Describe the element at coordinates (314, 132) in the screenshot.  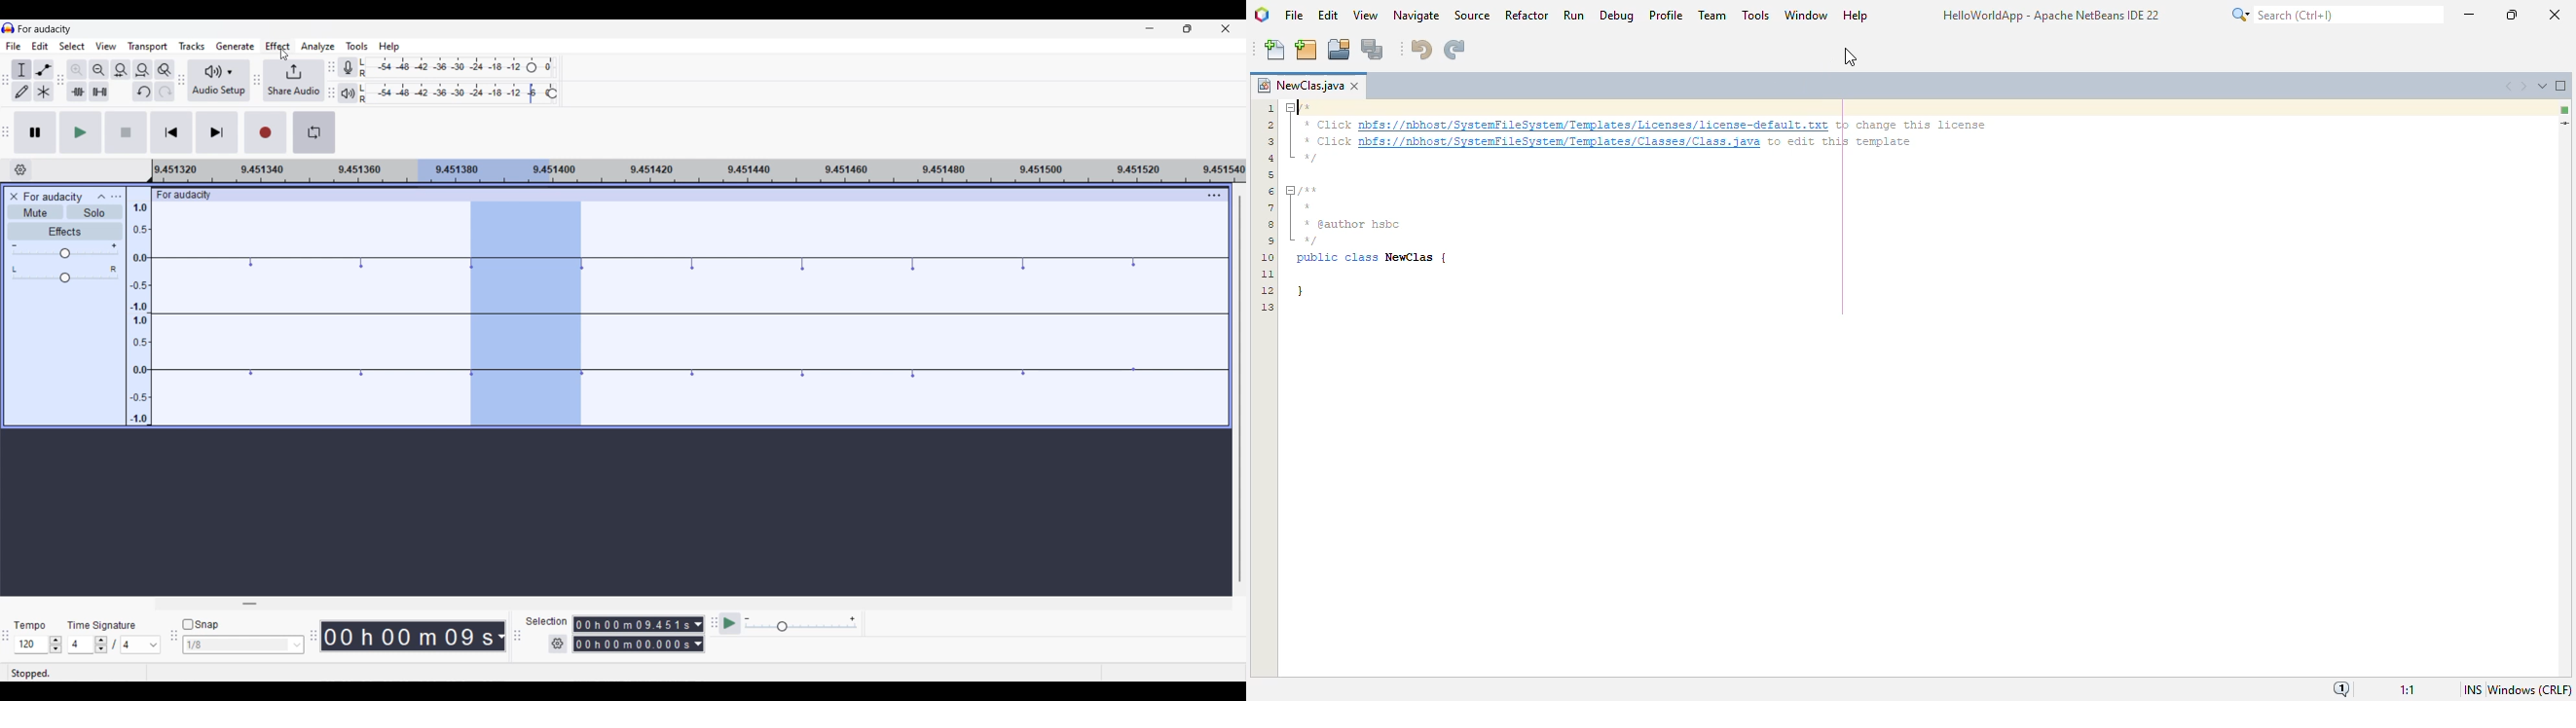
I see `Enable looping` at that location.